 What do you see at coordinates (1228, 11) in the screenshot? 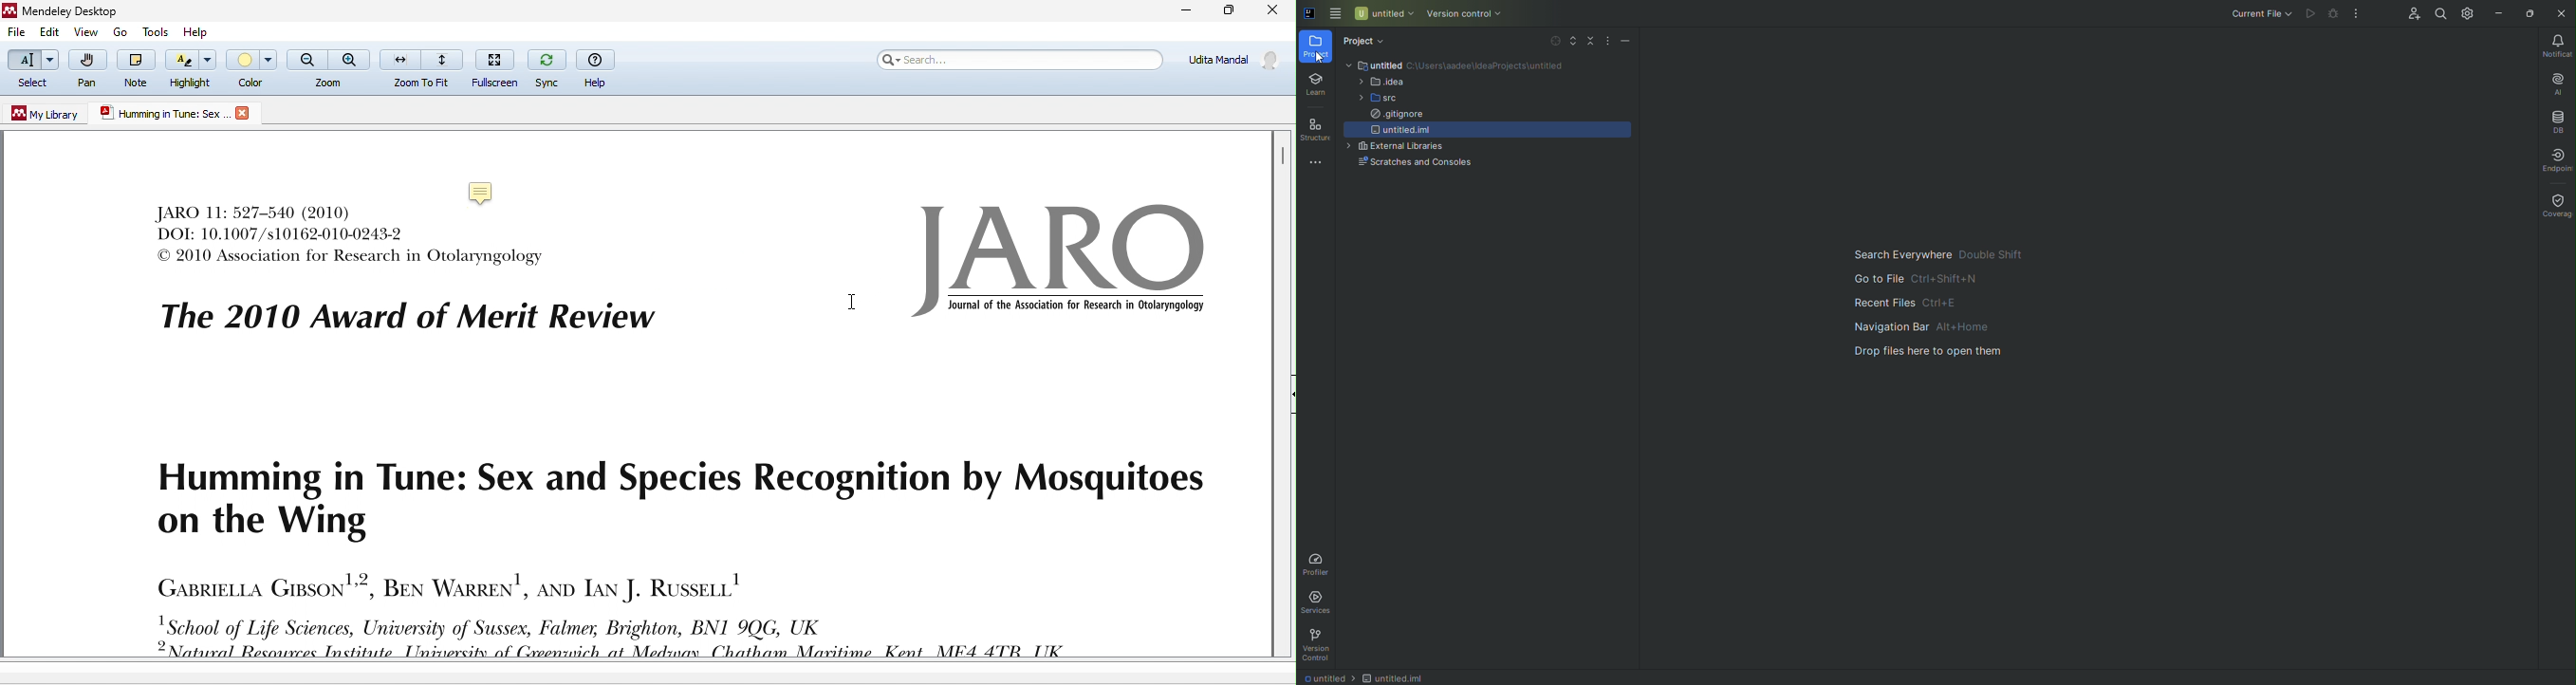
I see `maximize` at bounding box center [1228, 11].